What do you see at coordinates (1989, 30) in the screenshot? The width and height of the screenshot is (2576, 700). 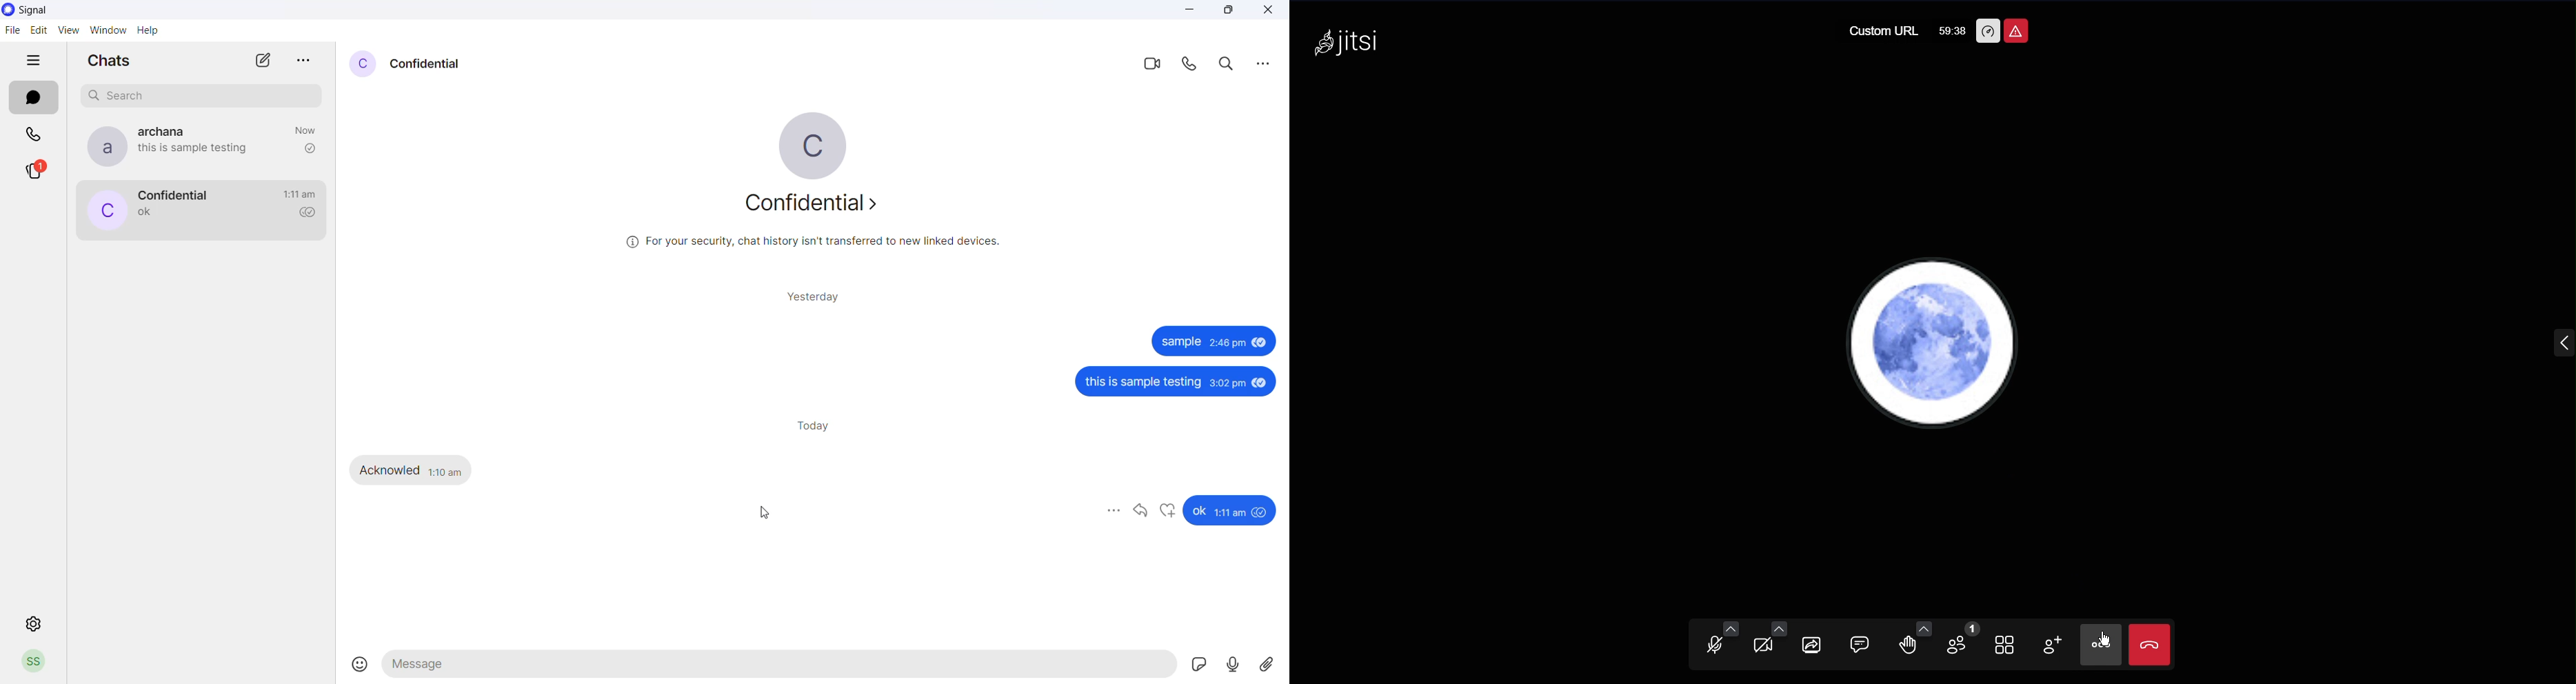 I see `Performance settings` at bounding box center [1989, 30].